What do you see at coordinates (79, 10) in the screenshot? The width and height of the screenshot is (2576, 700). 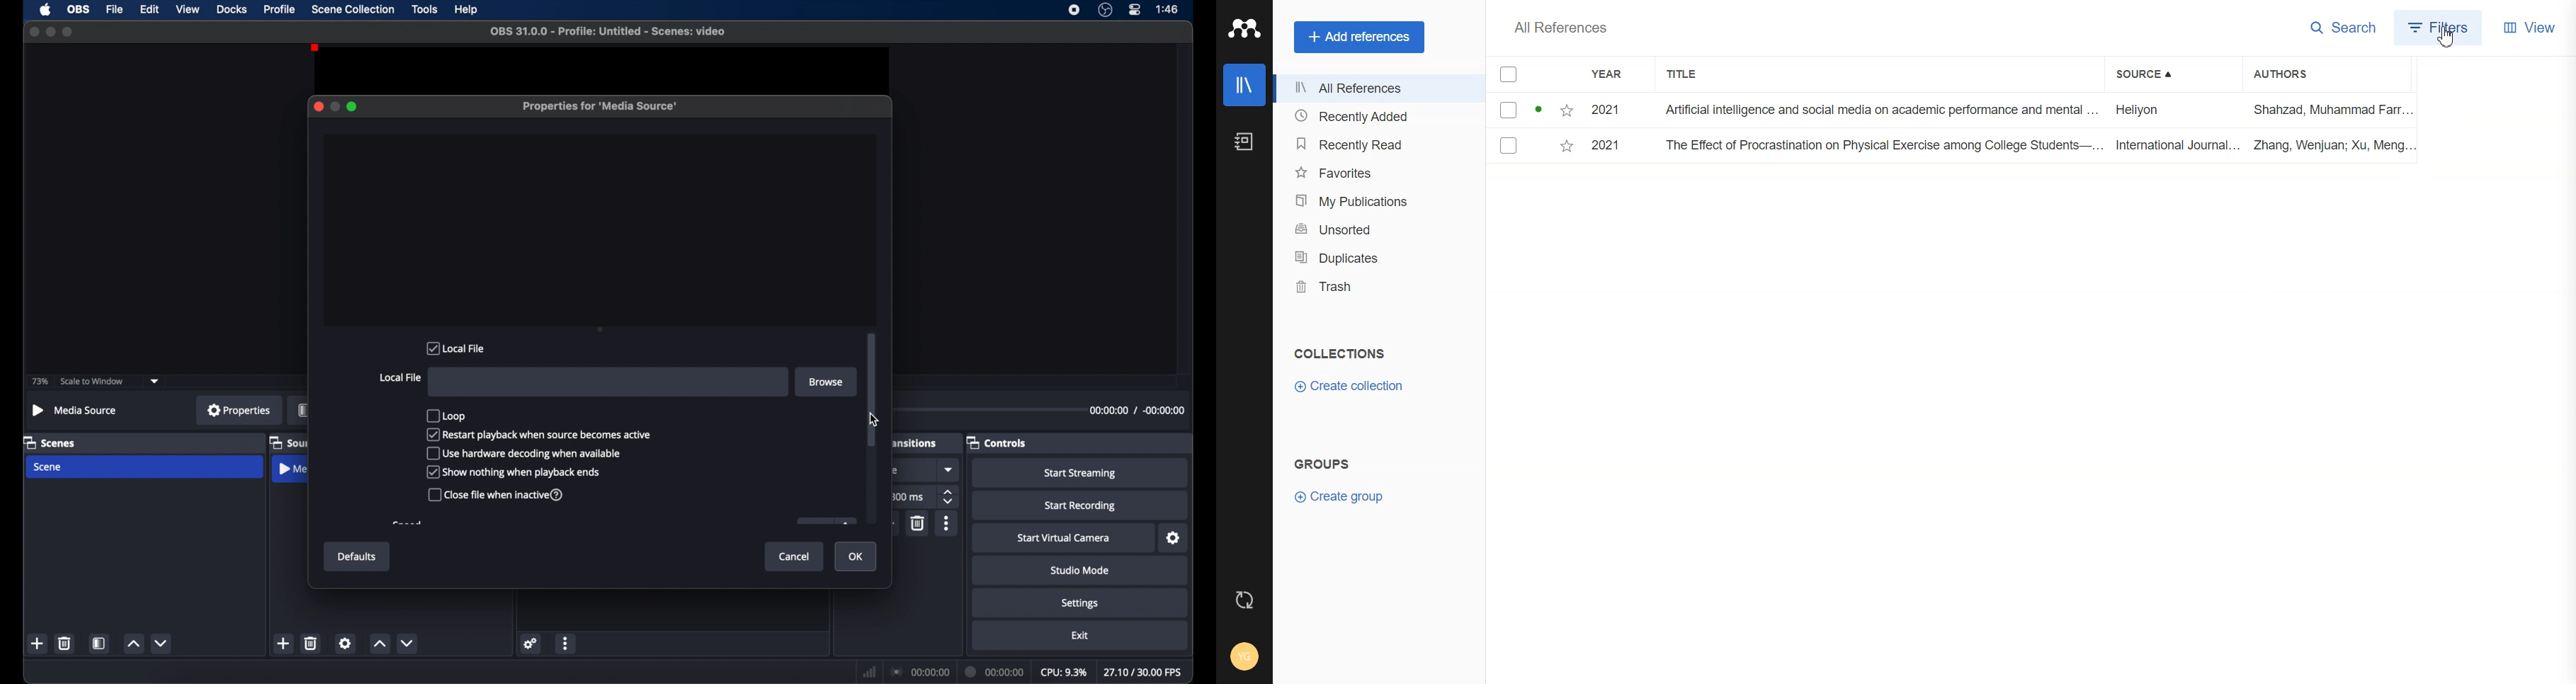 I see `obs` at bounding box center [79, 10].